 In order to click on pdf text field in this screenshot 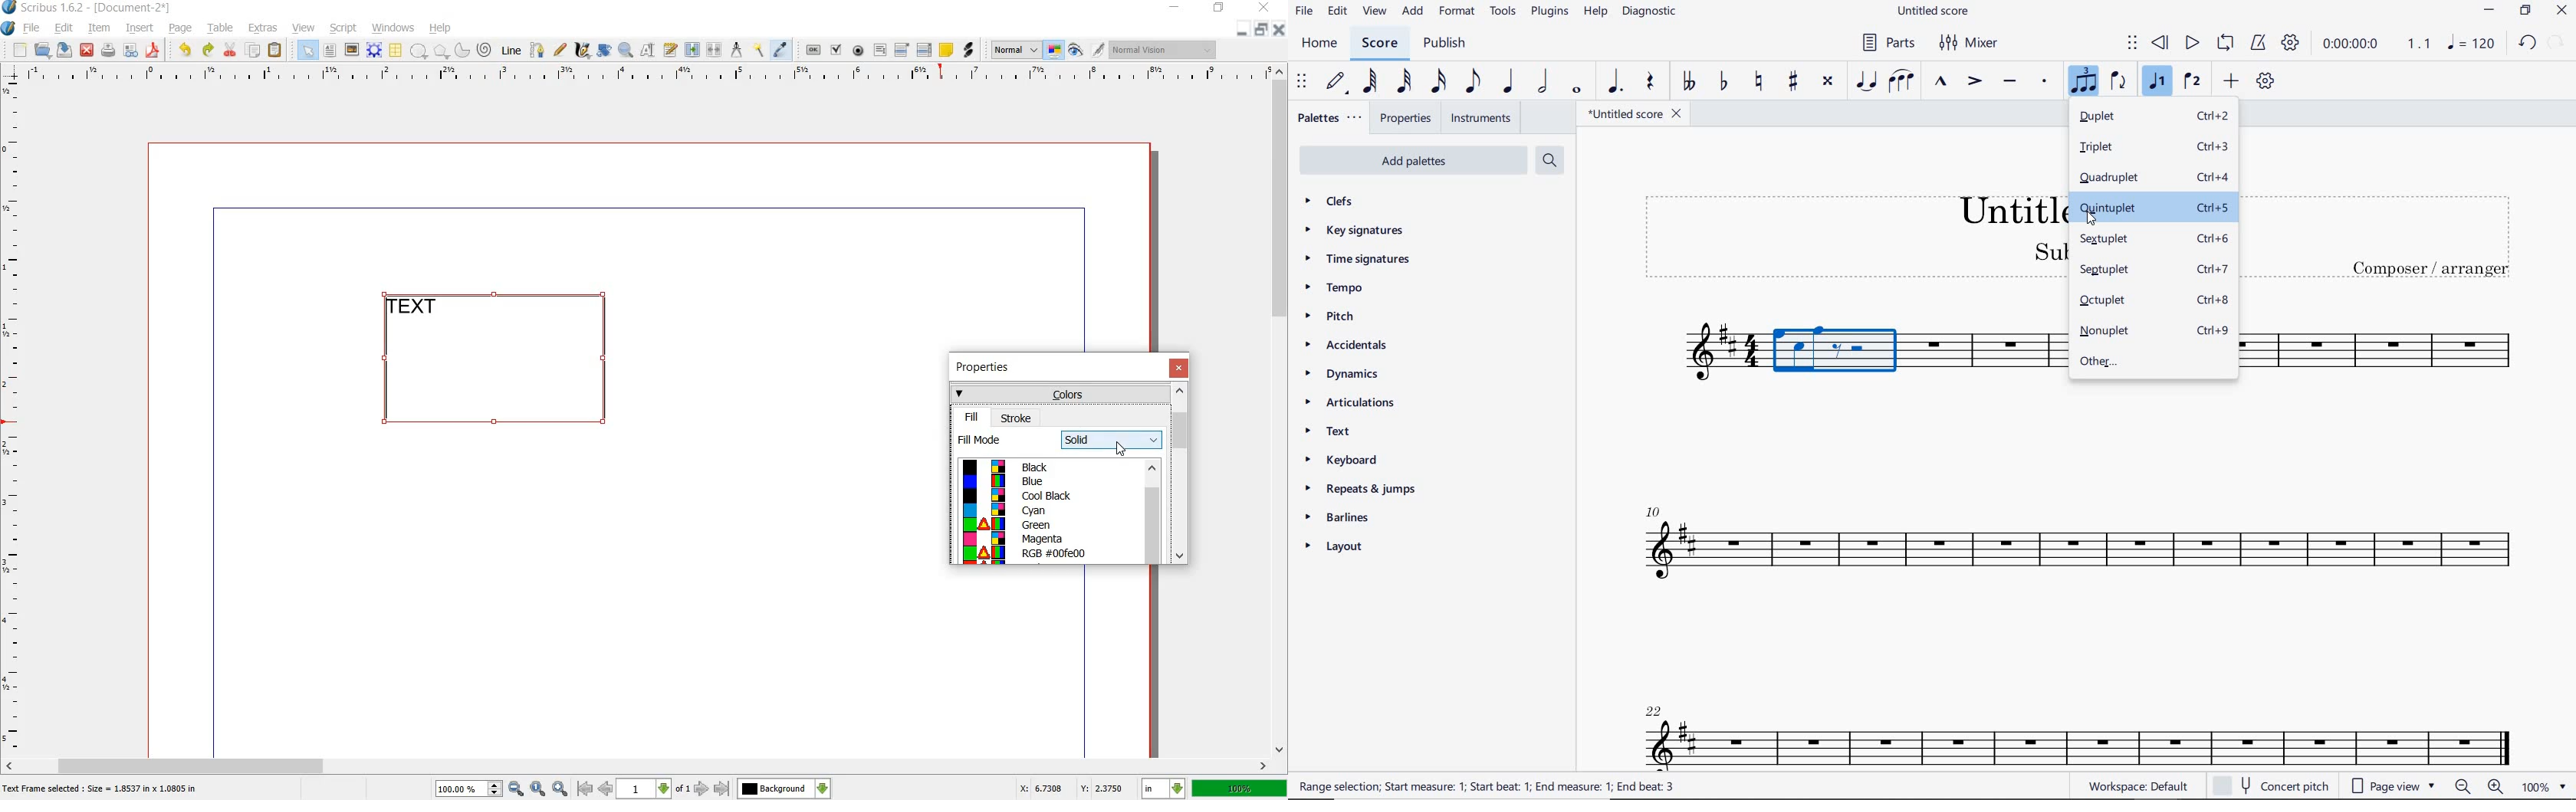, I will do `click(879, 50)`.